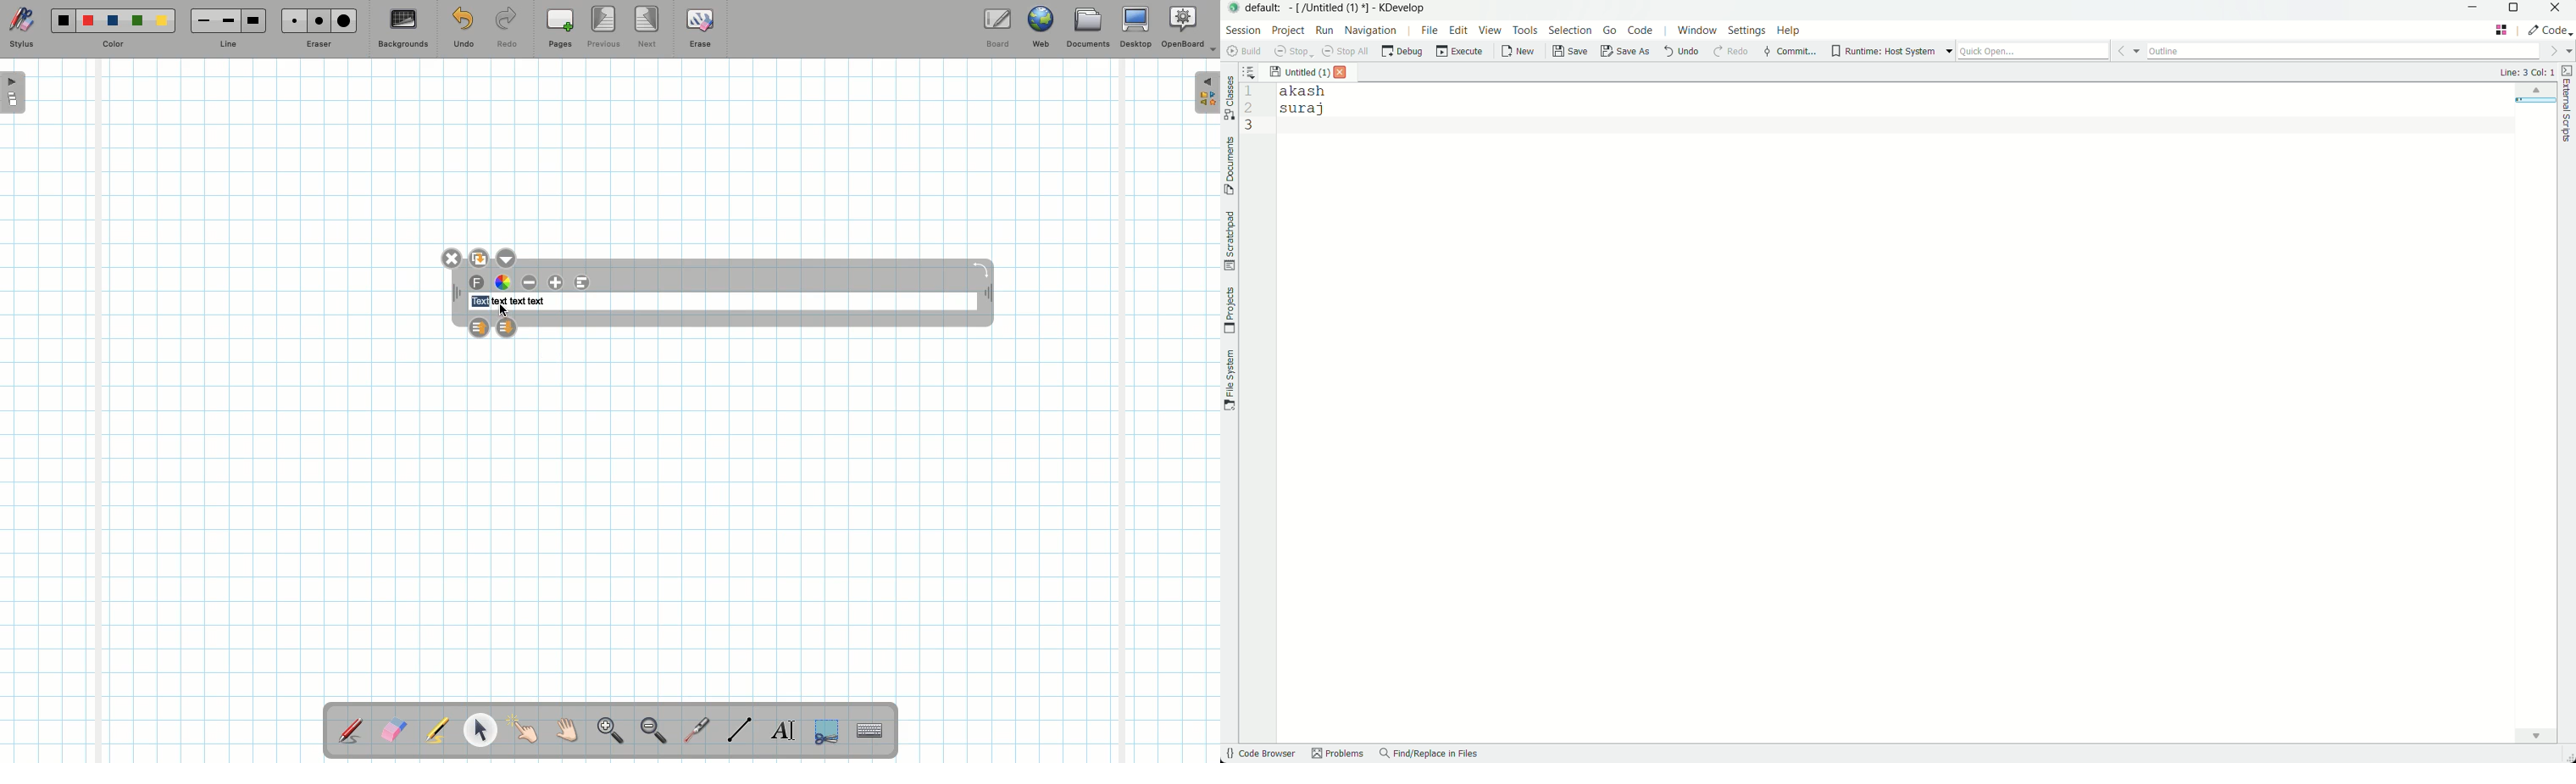  Describe the element at coordinates (62, 20) in the screenshot. I see `Black` at that location.